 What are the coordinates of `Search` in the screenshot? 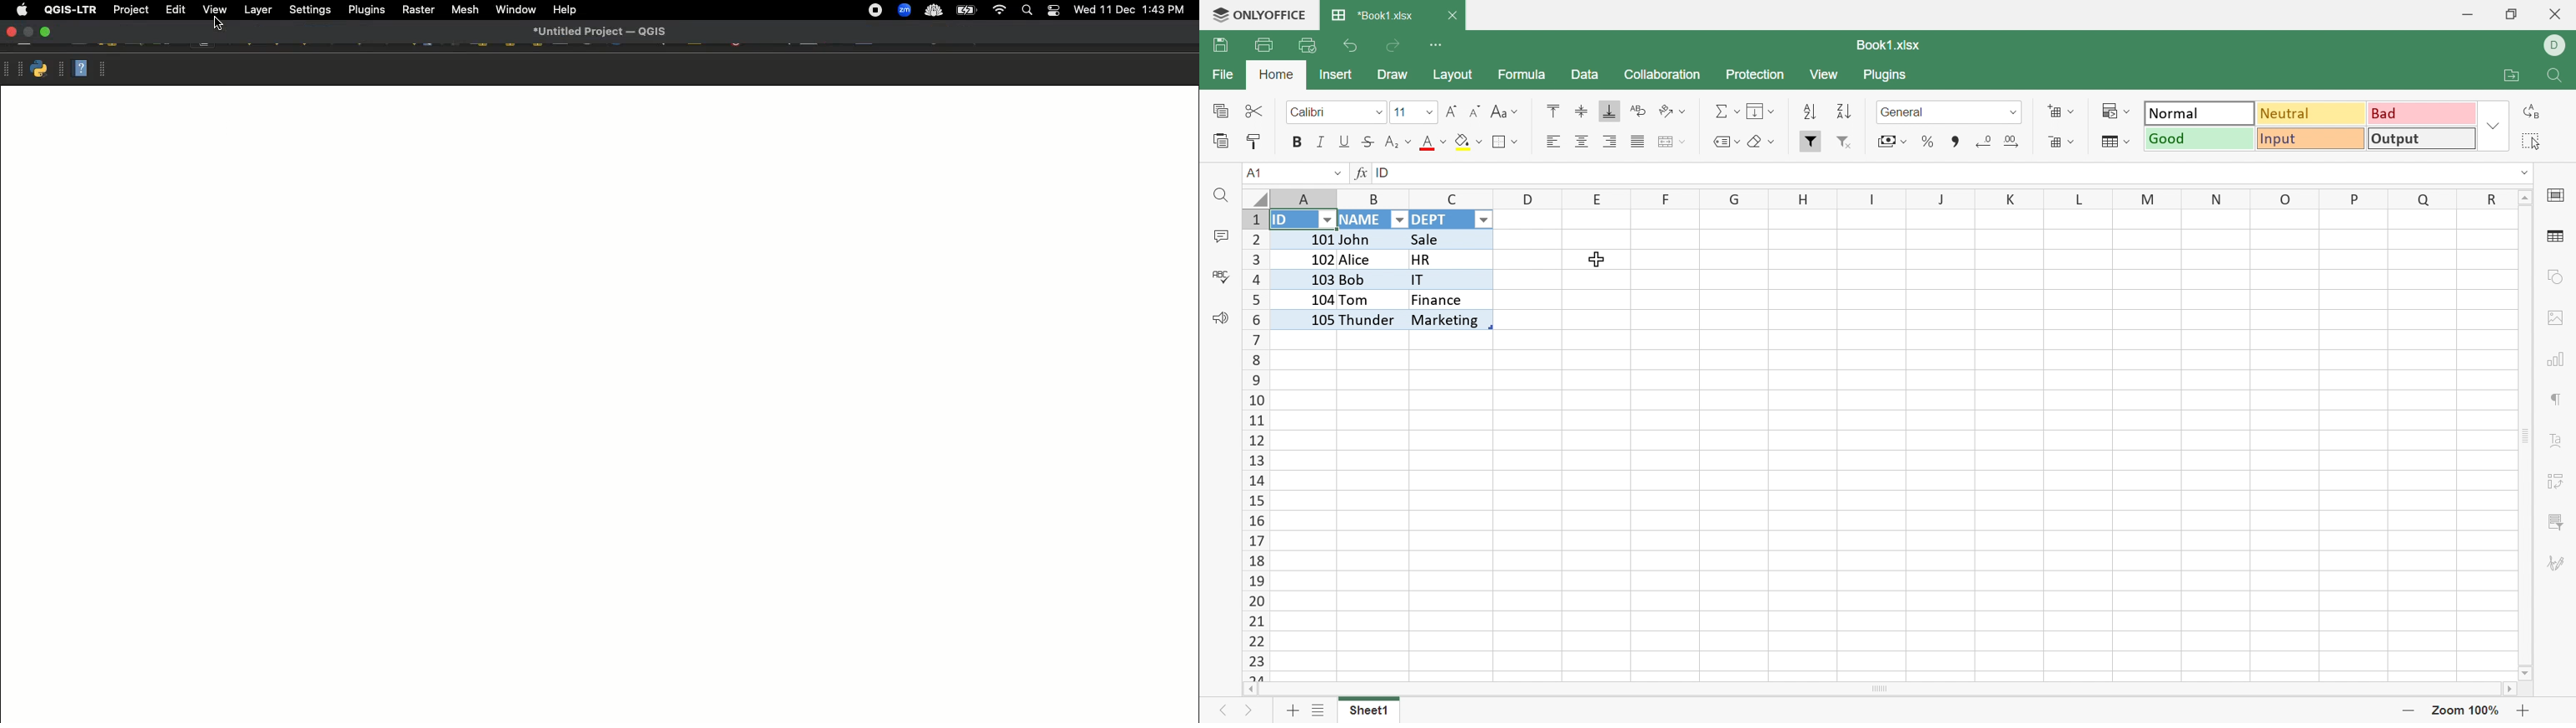 It's located at (1025, 12).